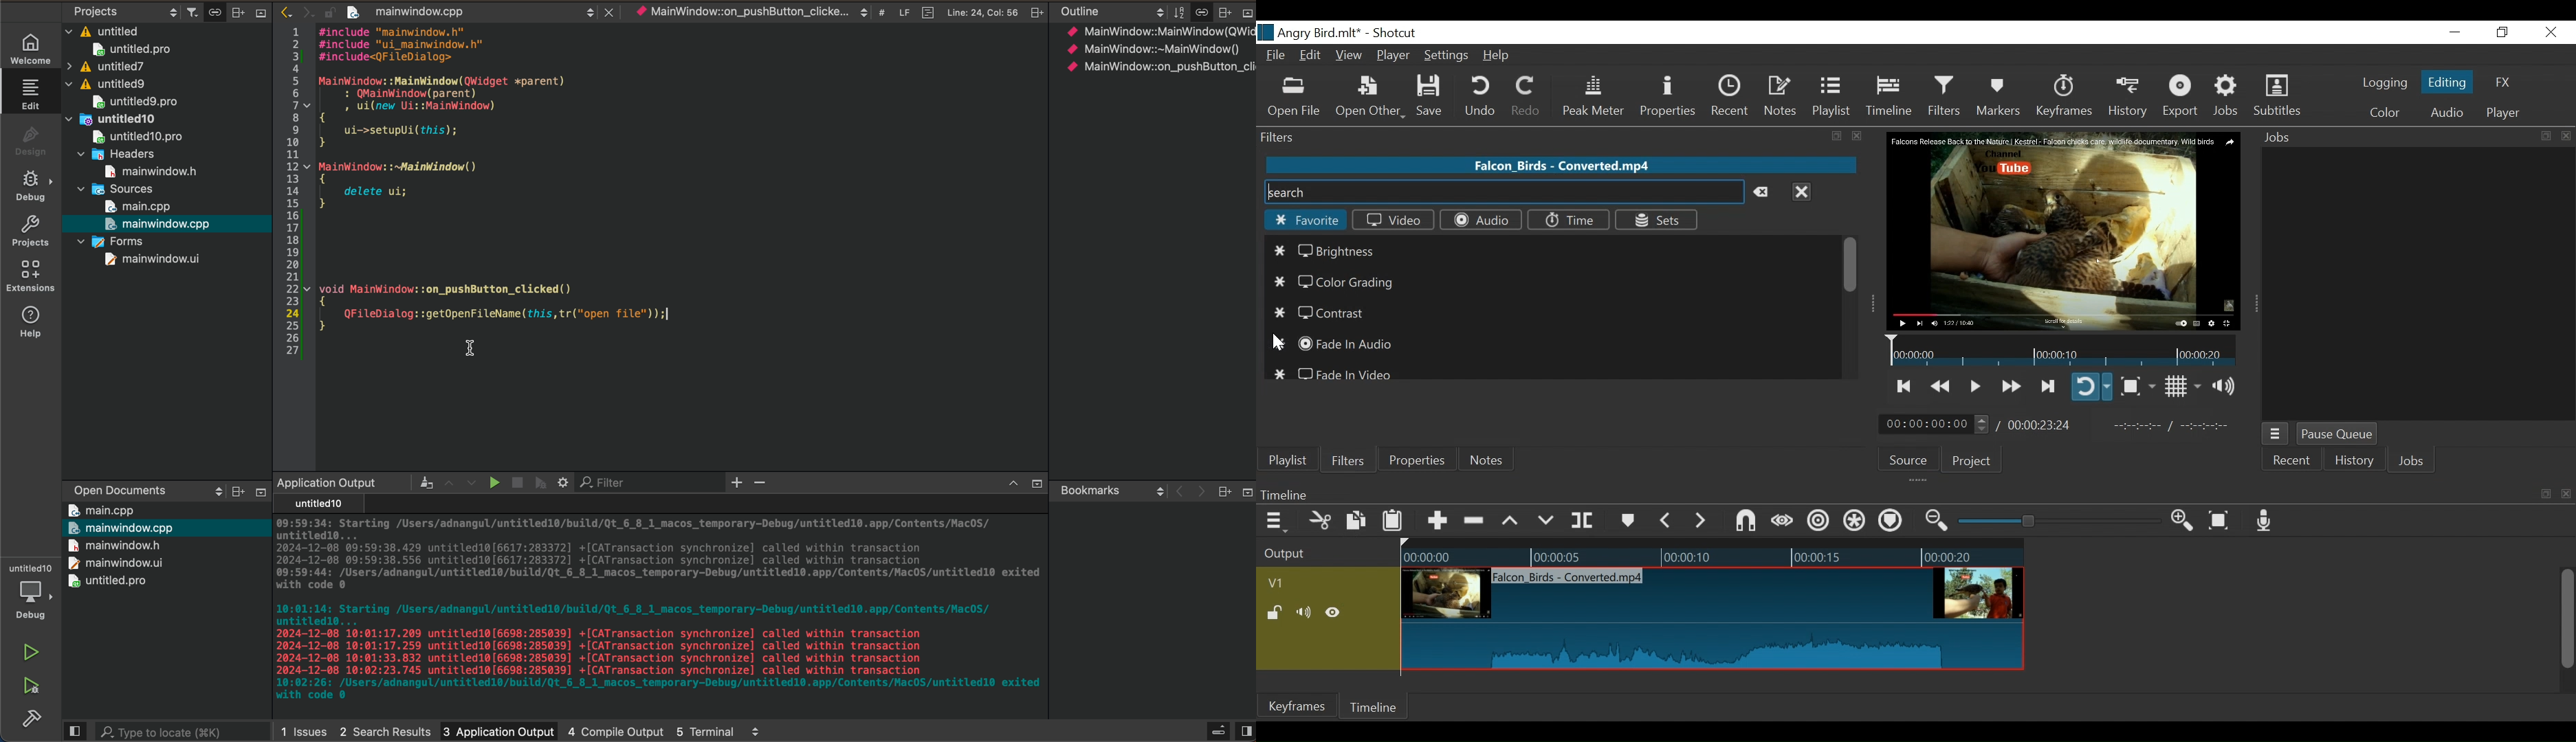  I want to click on Brightness, so click(1330, 250).